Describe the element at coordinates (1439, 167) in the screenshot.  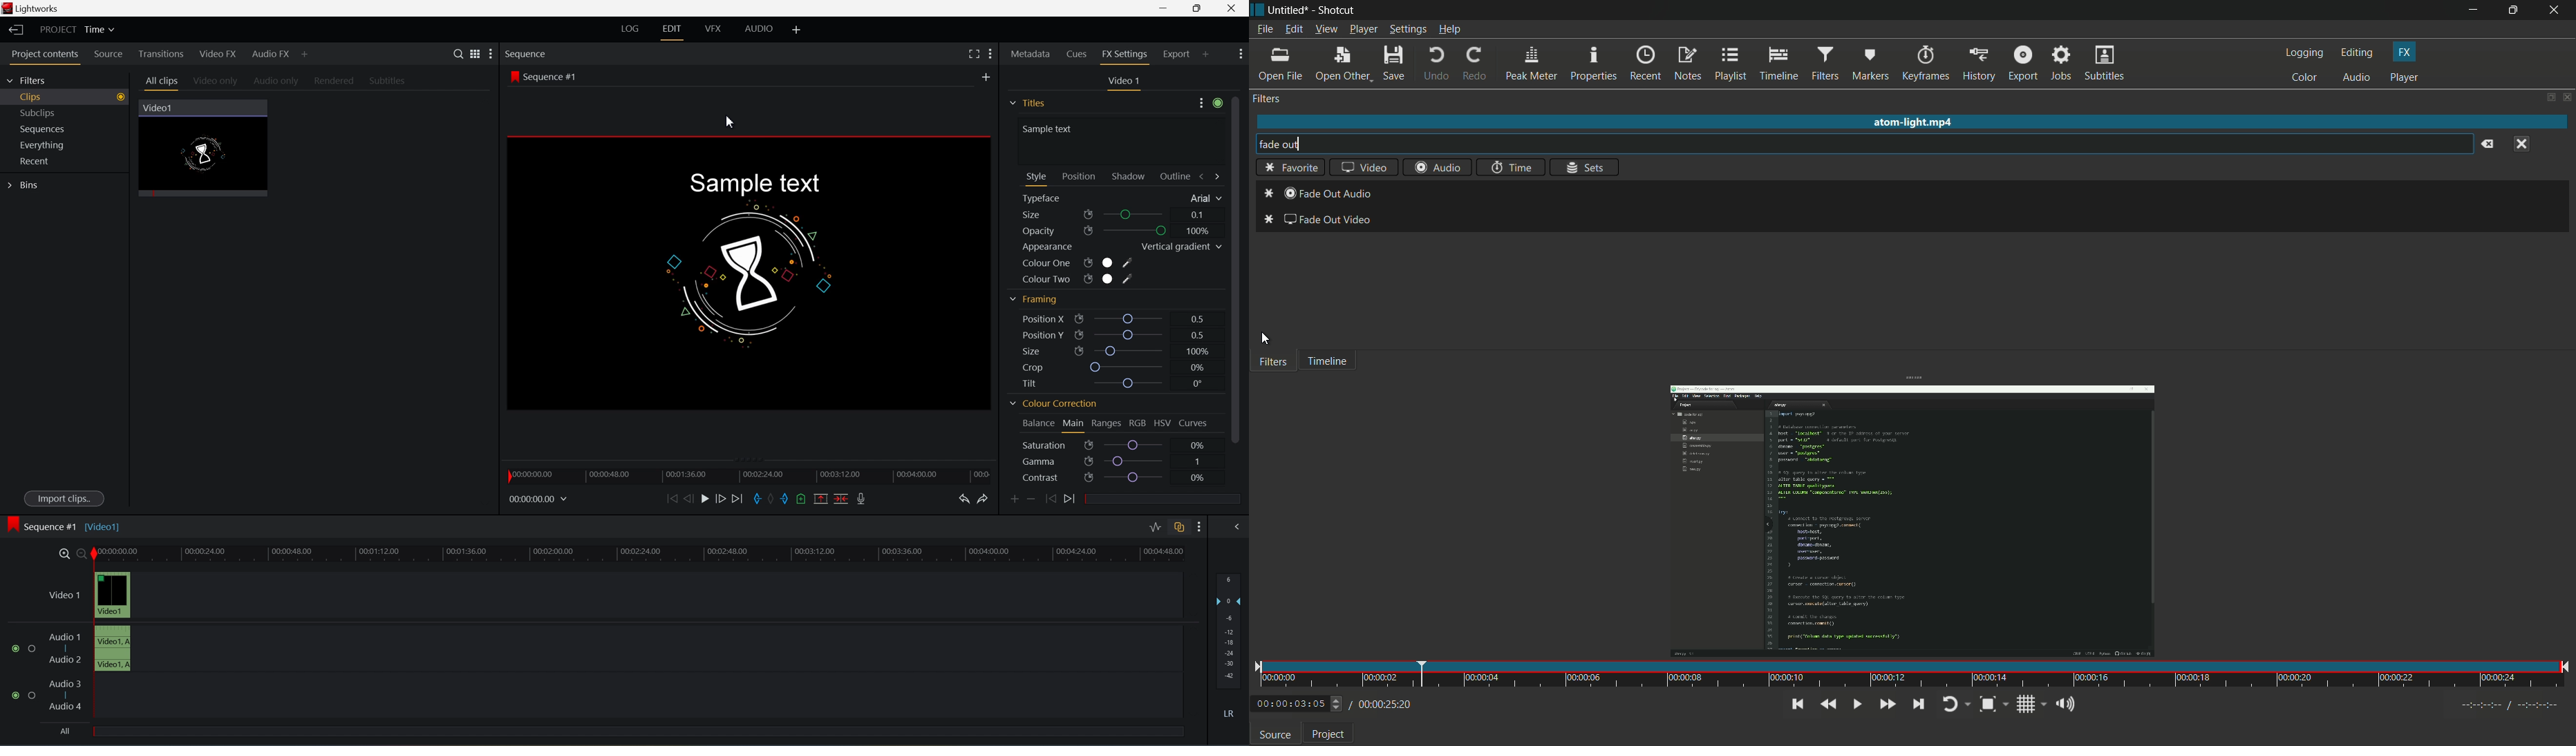
I see `audio` at that location.